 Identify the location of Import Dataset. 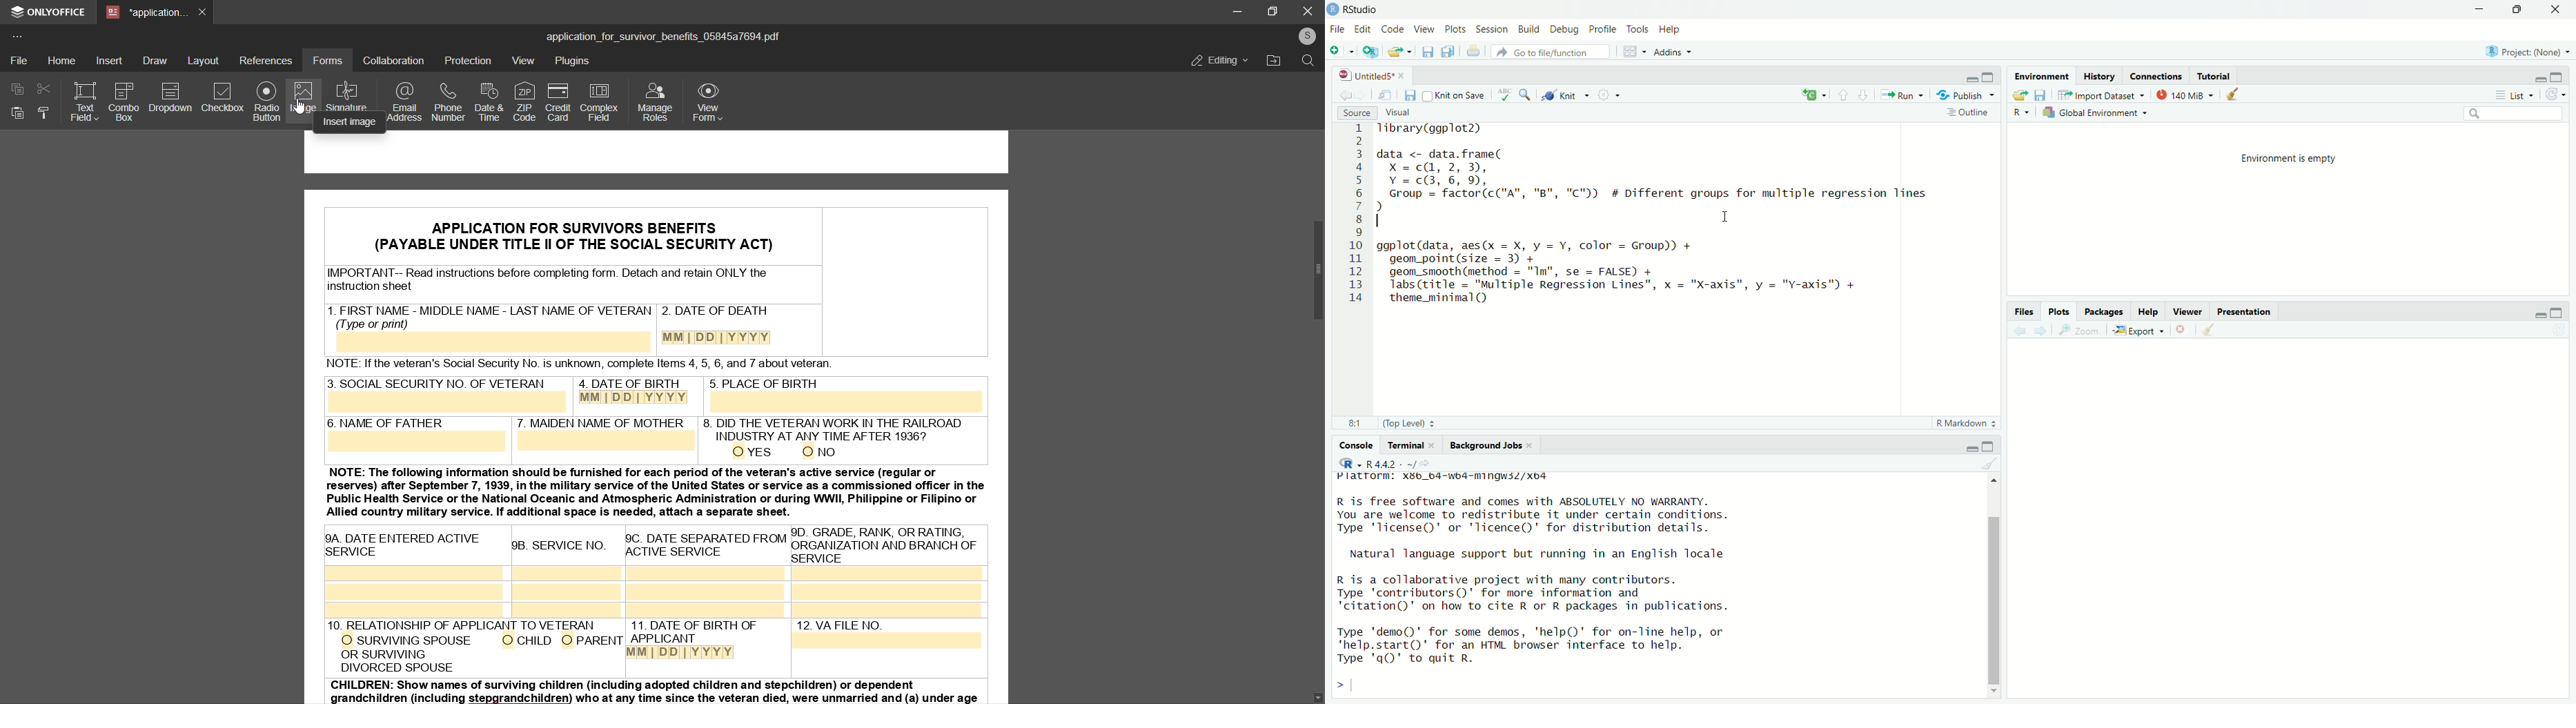
(2099, 95).